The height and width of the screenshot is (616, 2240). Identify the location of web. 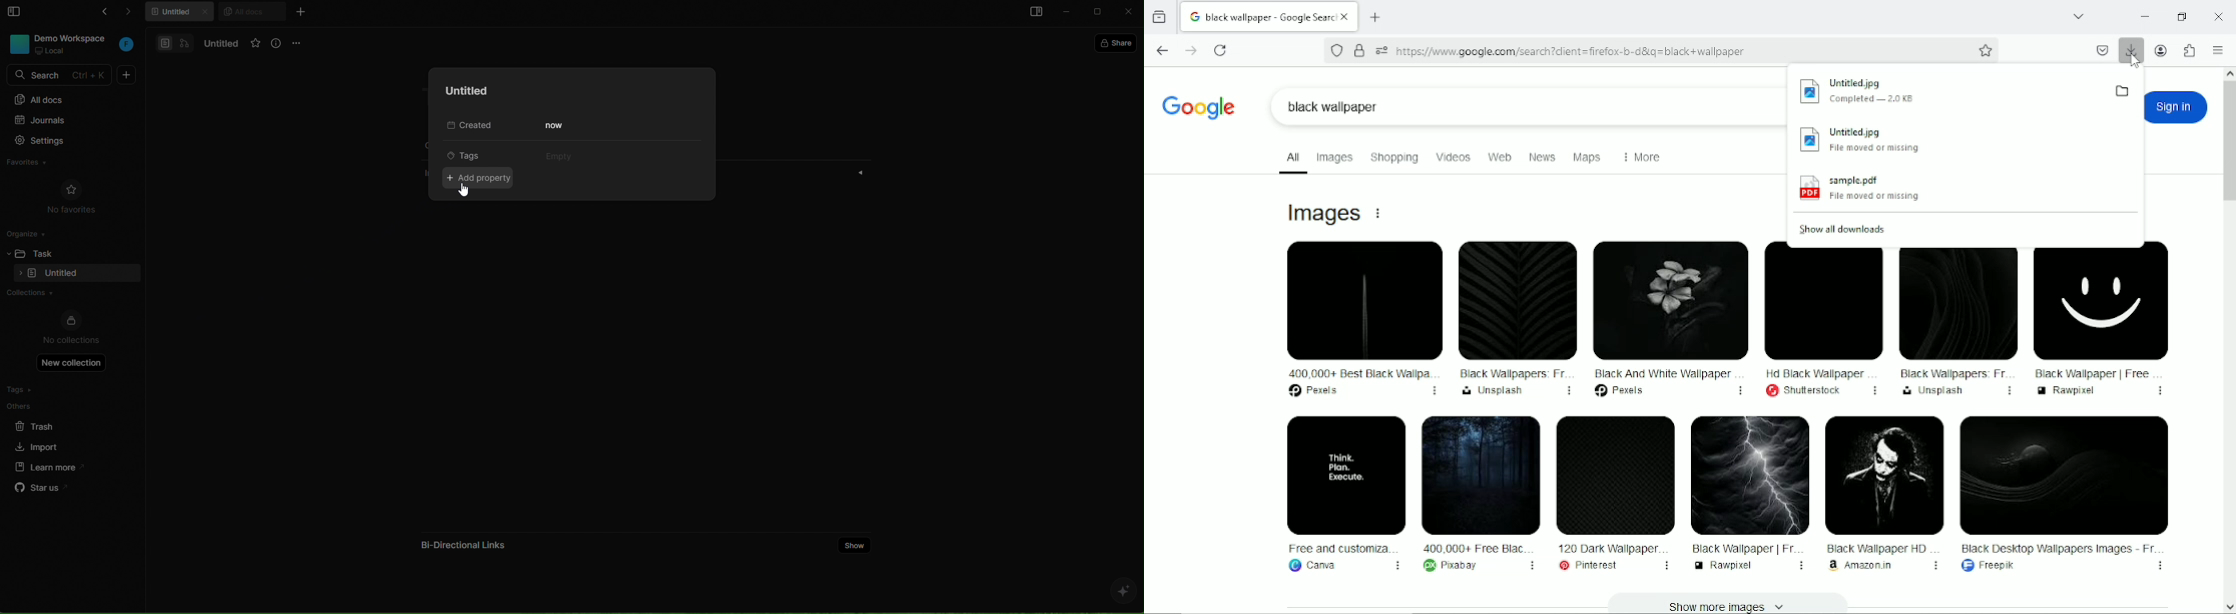
(1499, 156).